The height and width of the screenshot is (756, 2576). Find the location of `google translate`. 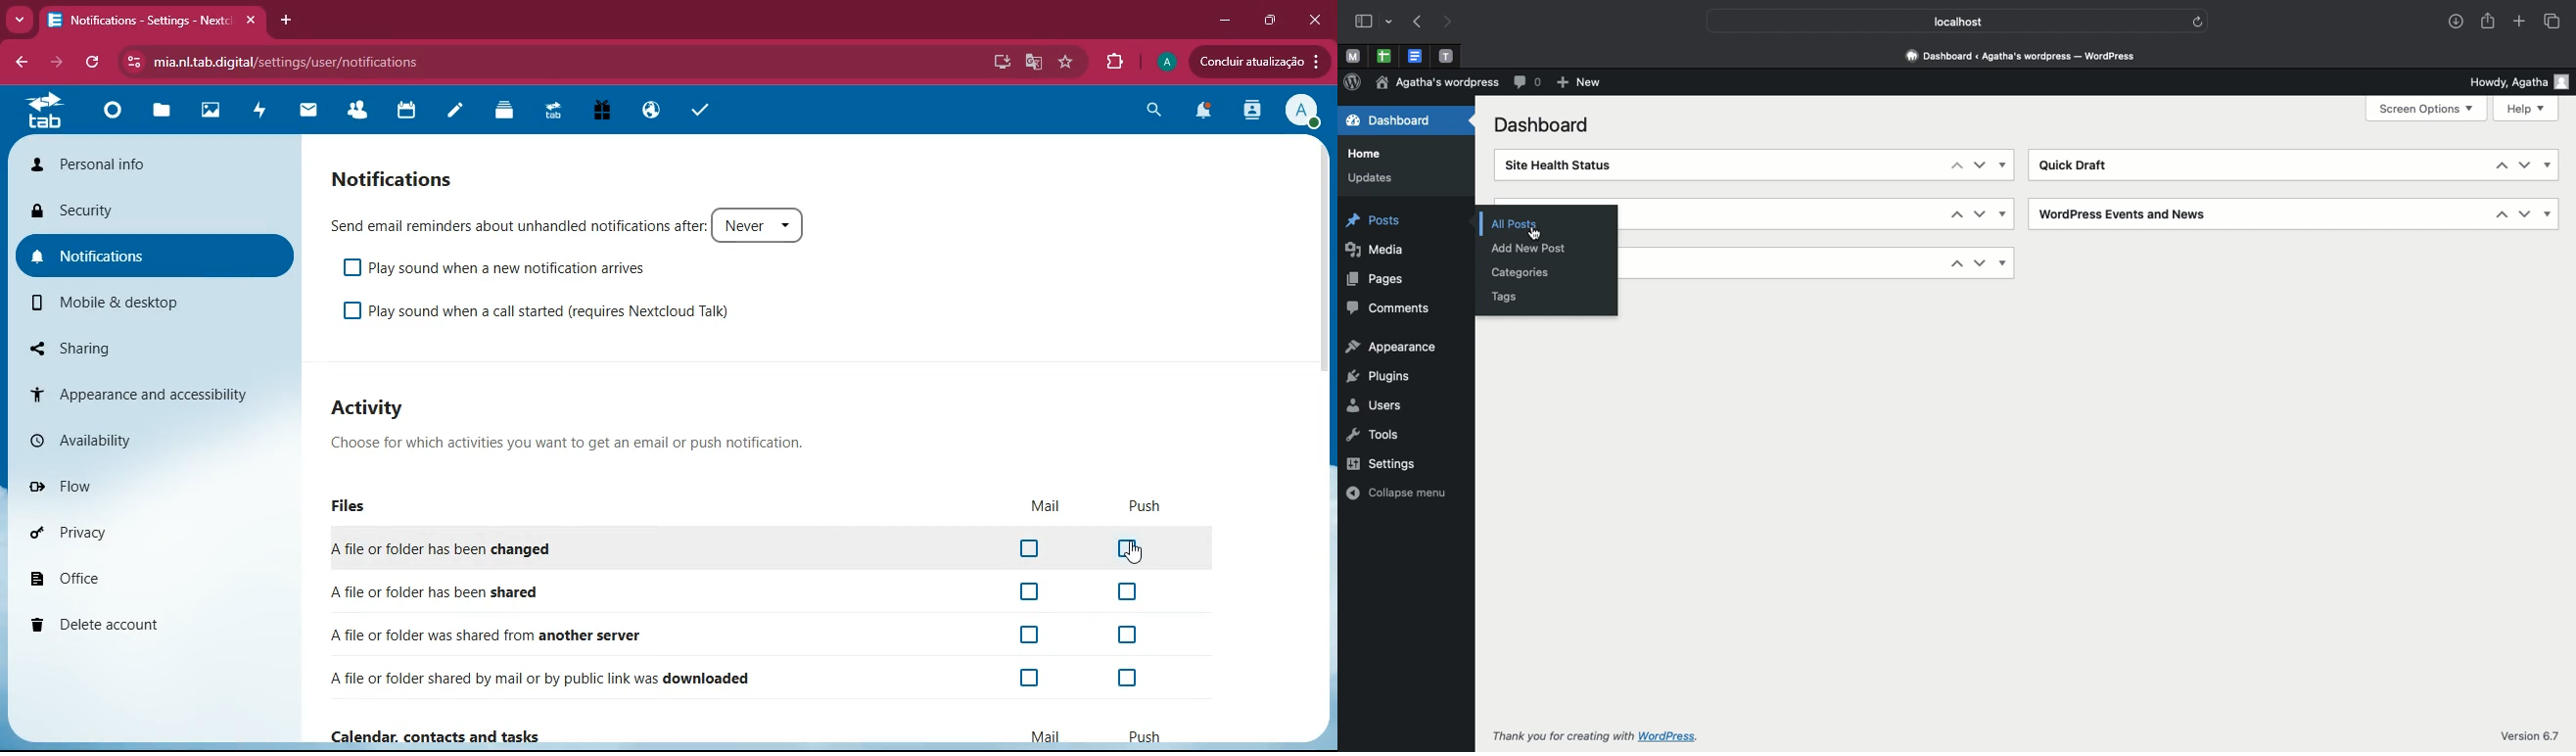

google translate is located at coordinates (1032, 65).